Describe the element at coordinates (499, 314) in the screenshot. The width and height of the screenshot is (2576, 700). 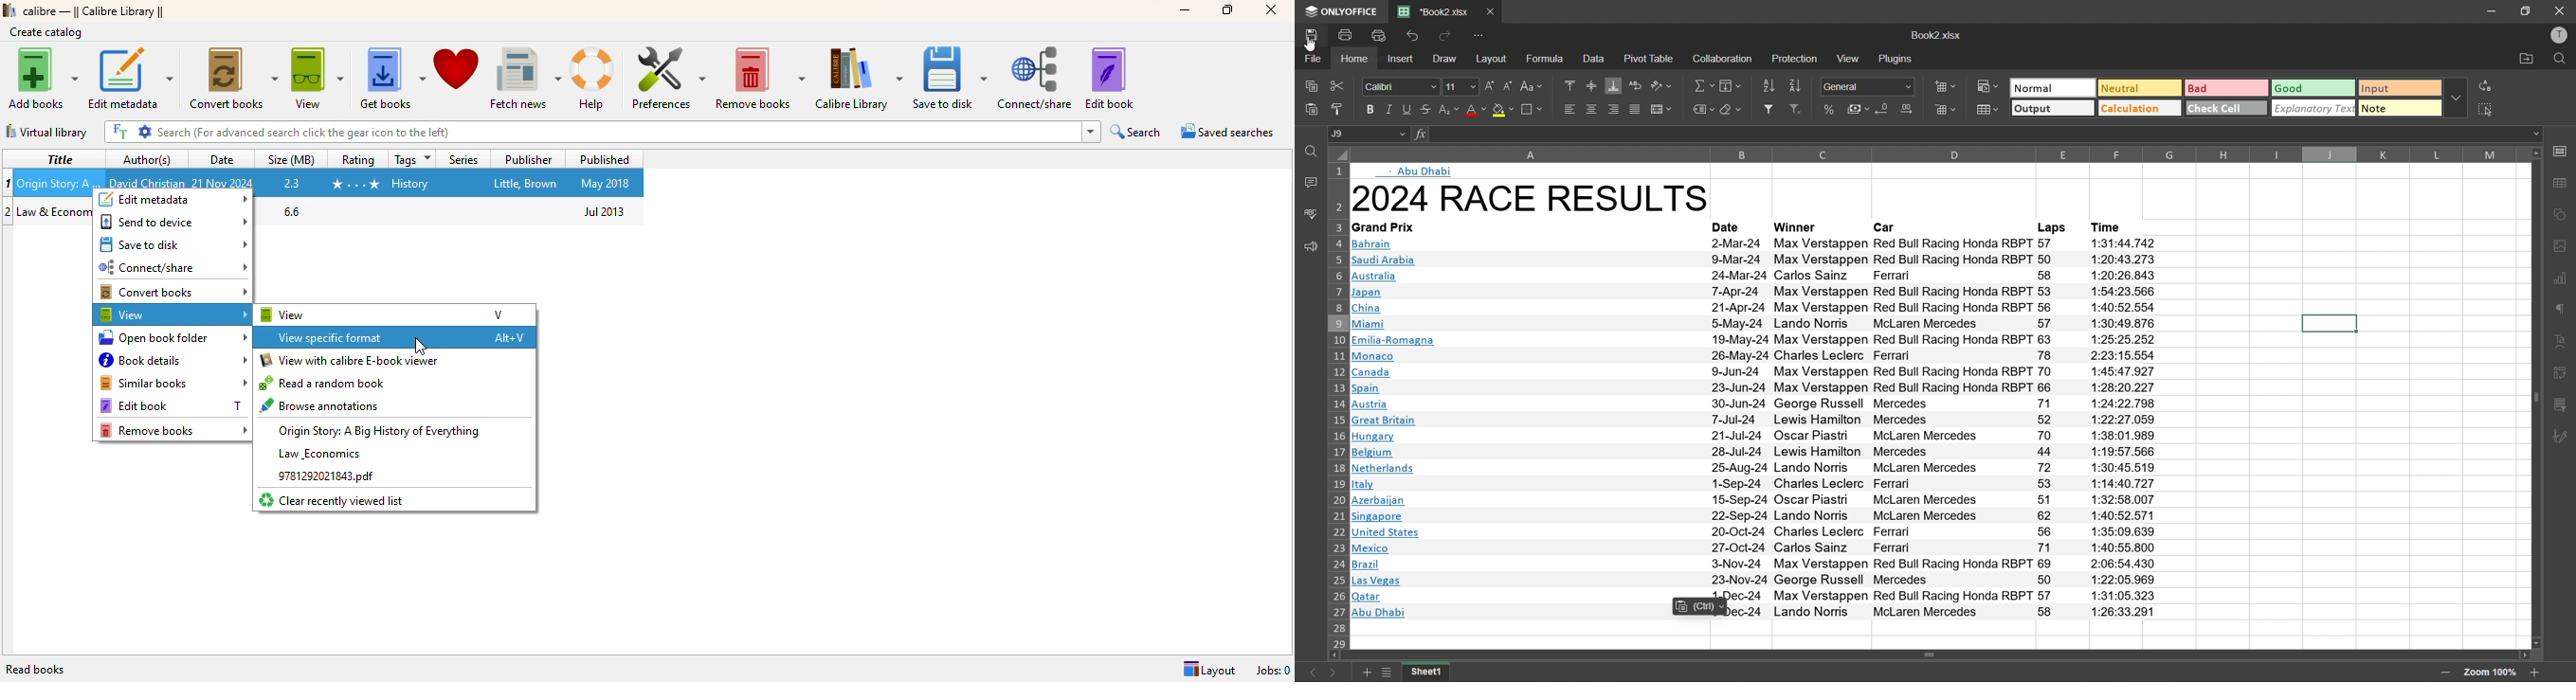
I see `shortcut for view` at that location.